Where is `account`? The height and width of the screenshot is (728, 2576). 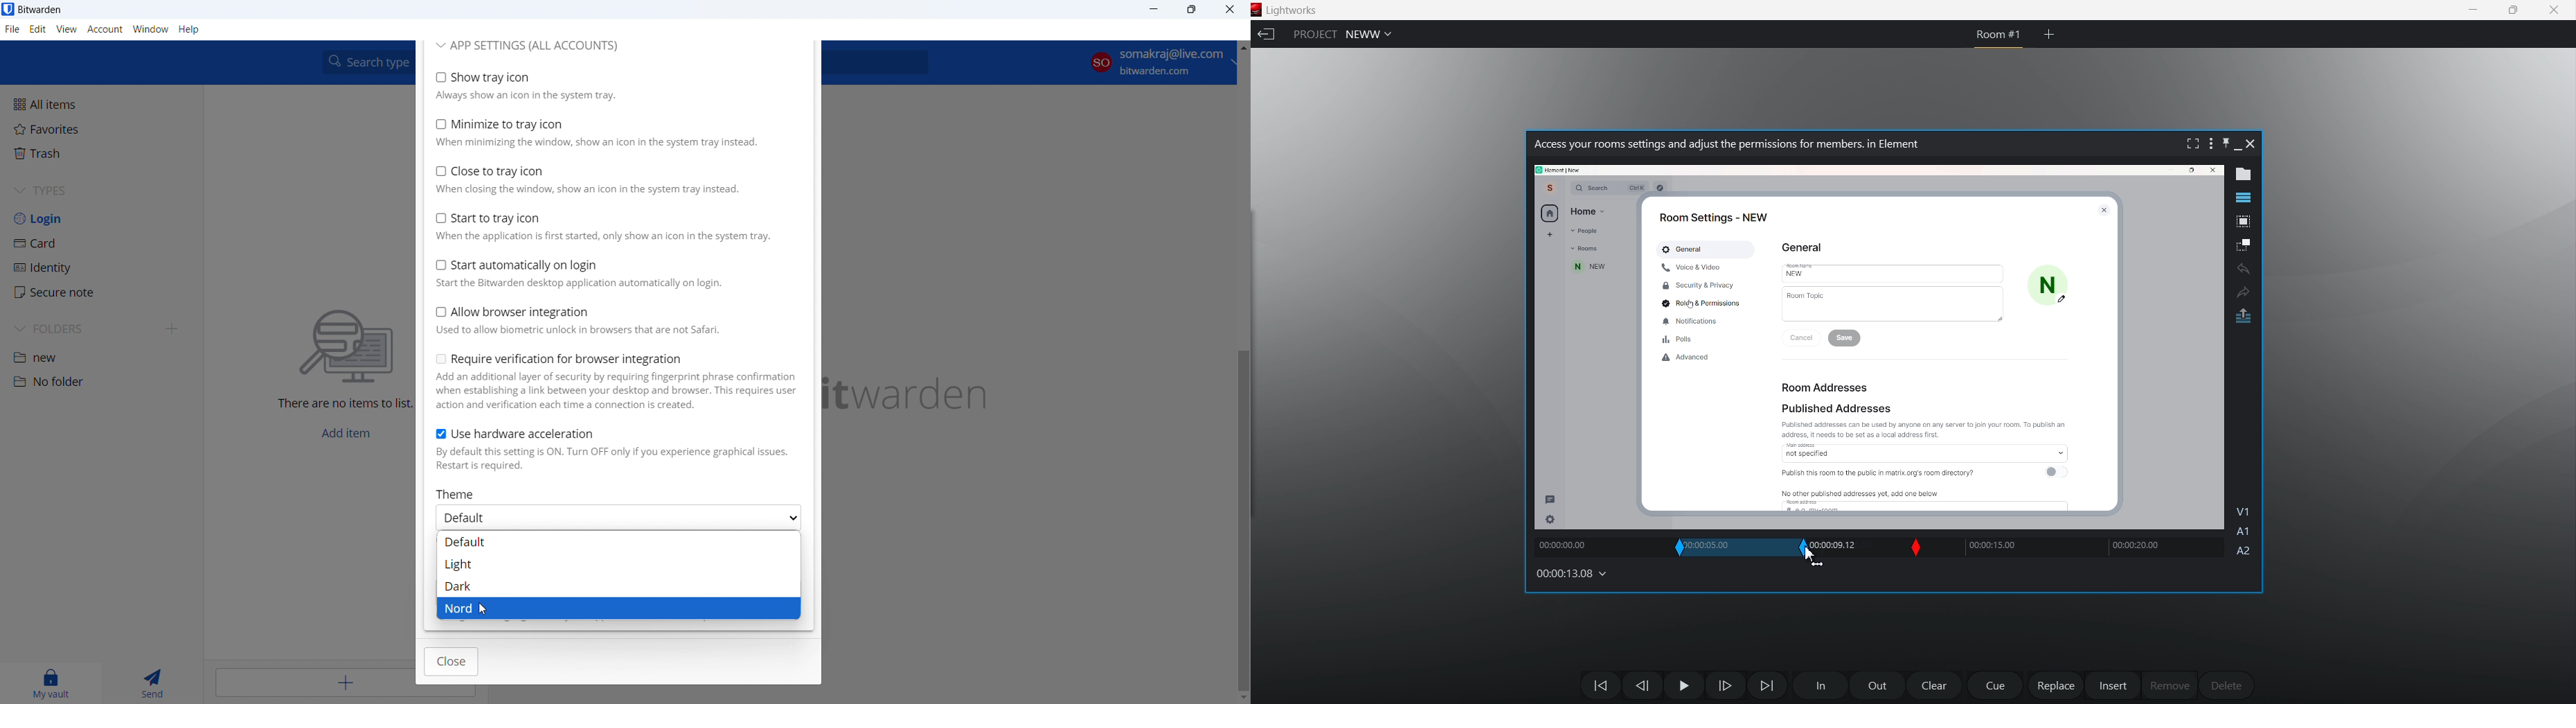 account is located at coordinates (105, 30).